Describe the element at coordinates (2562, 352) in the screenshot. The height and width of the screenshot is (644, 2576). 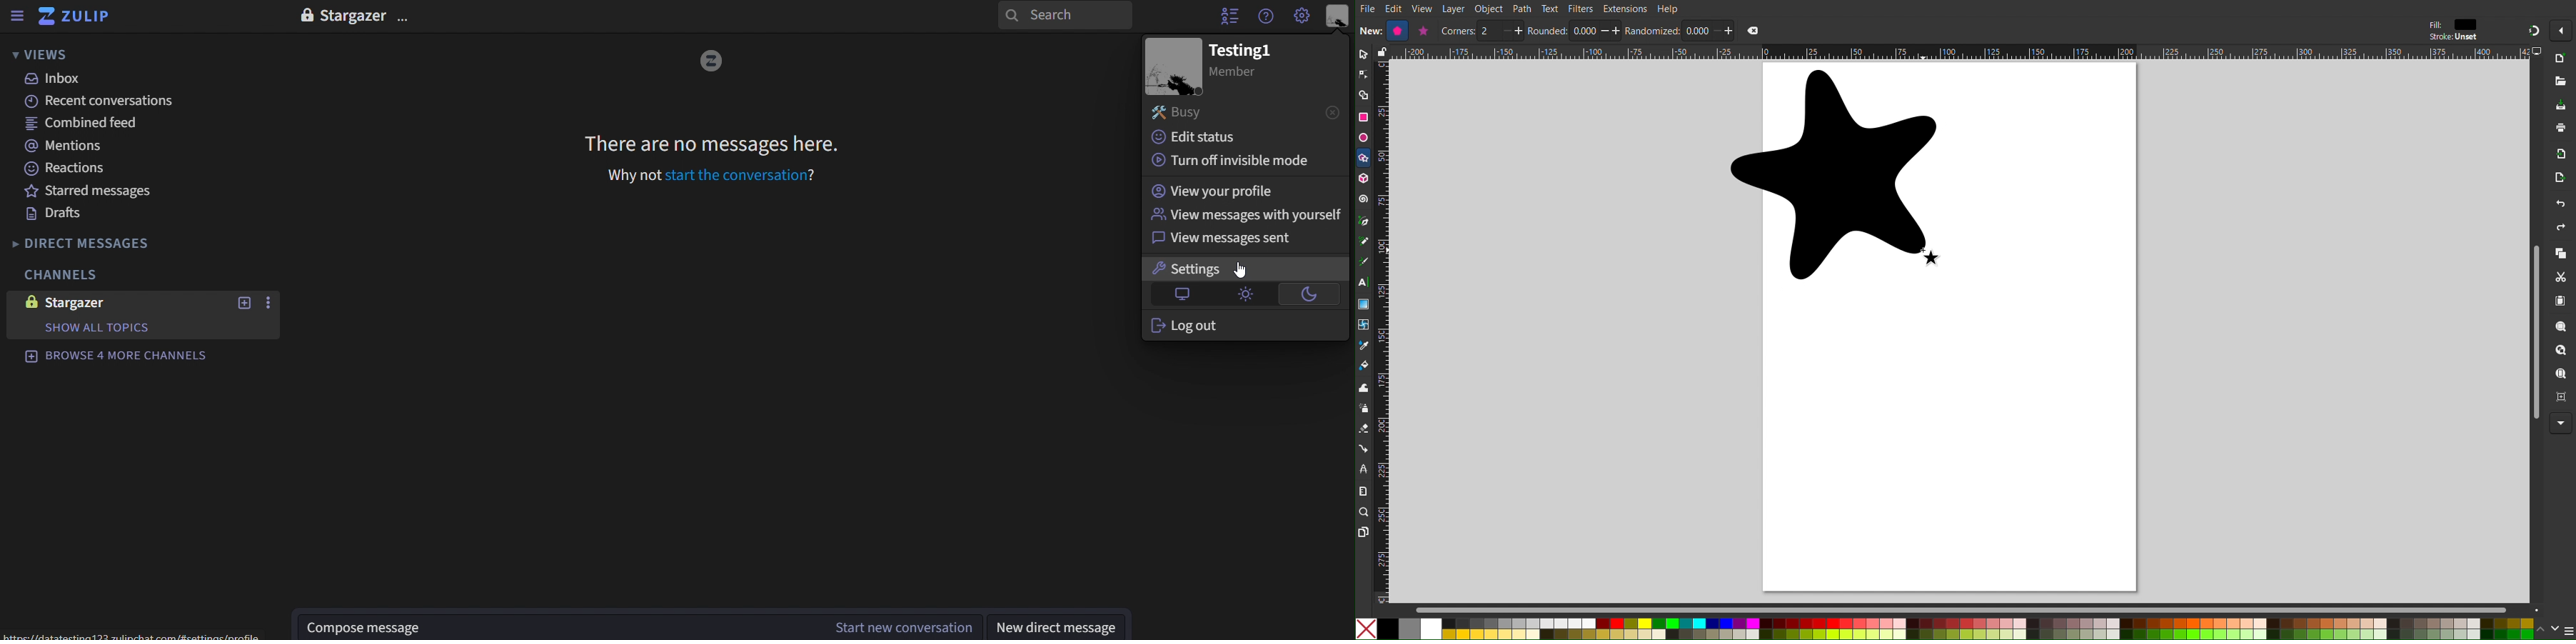
I see `Zoom Drawing` at that location.